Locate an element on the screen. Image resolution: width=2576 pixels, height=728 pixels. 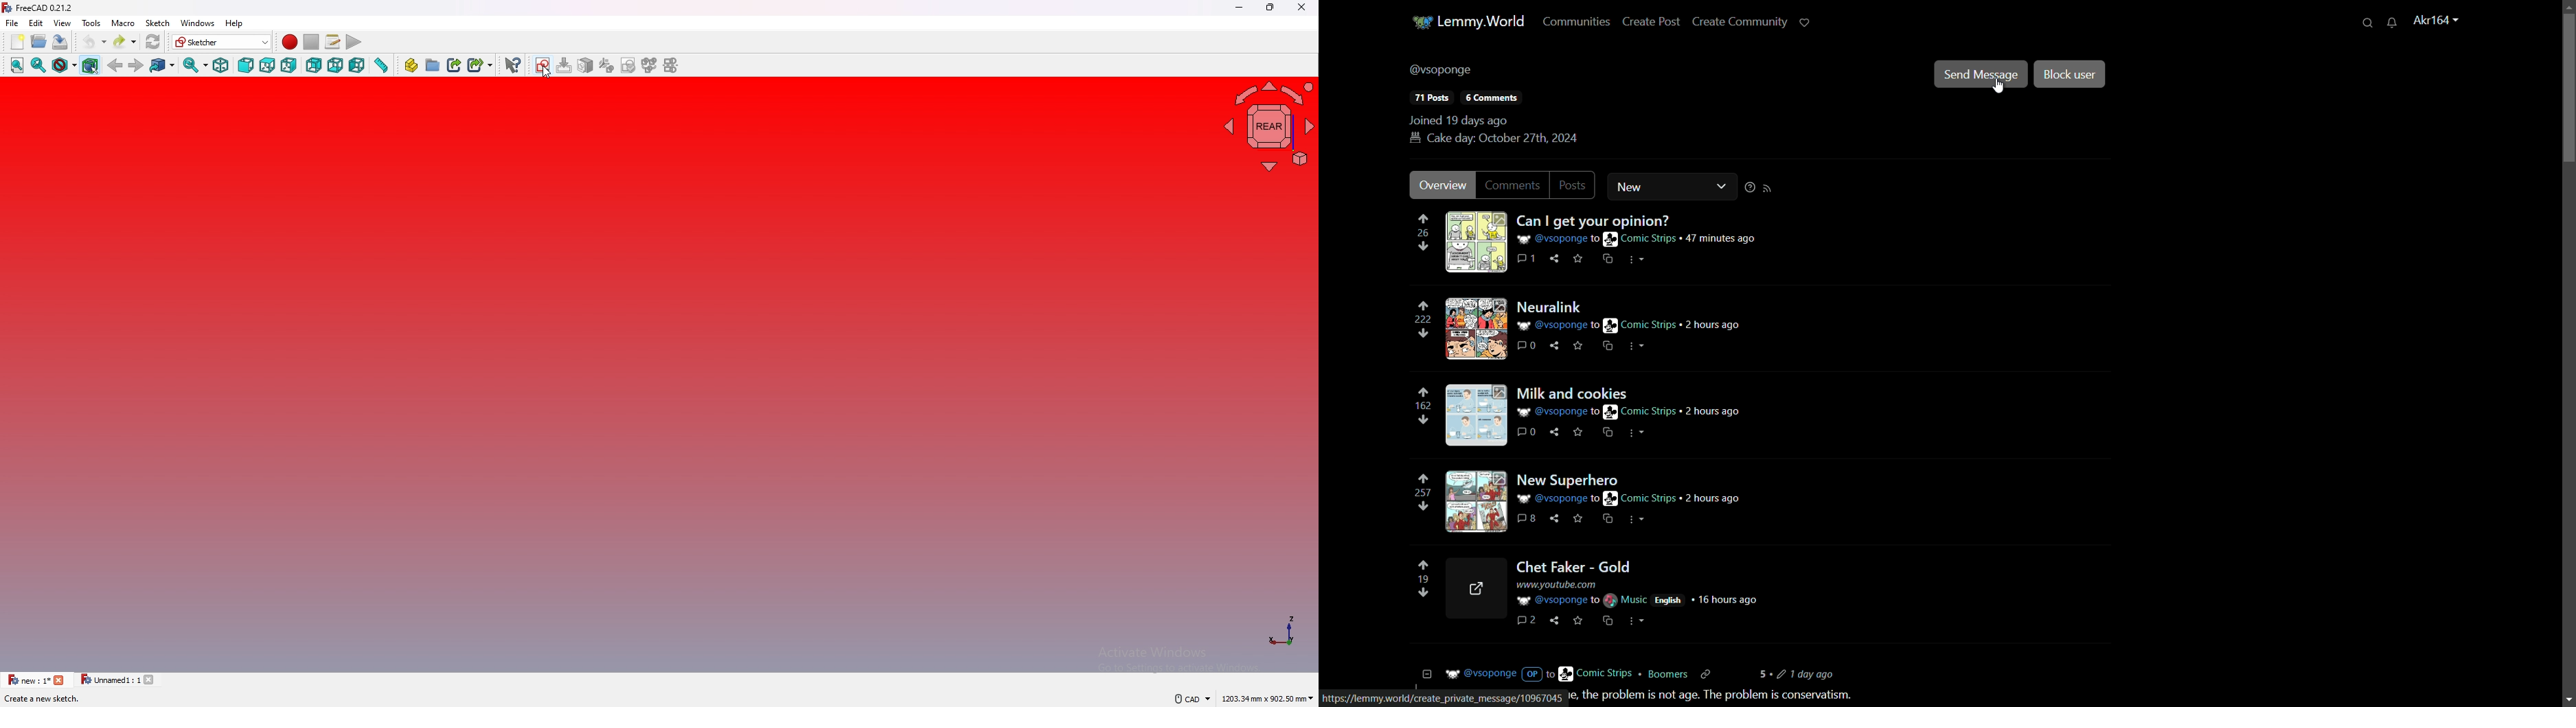
download is located at coordinates (566, 65).